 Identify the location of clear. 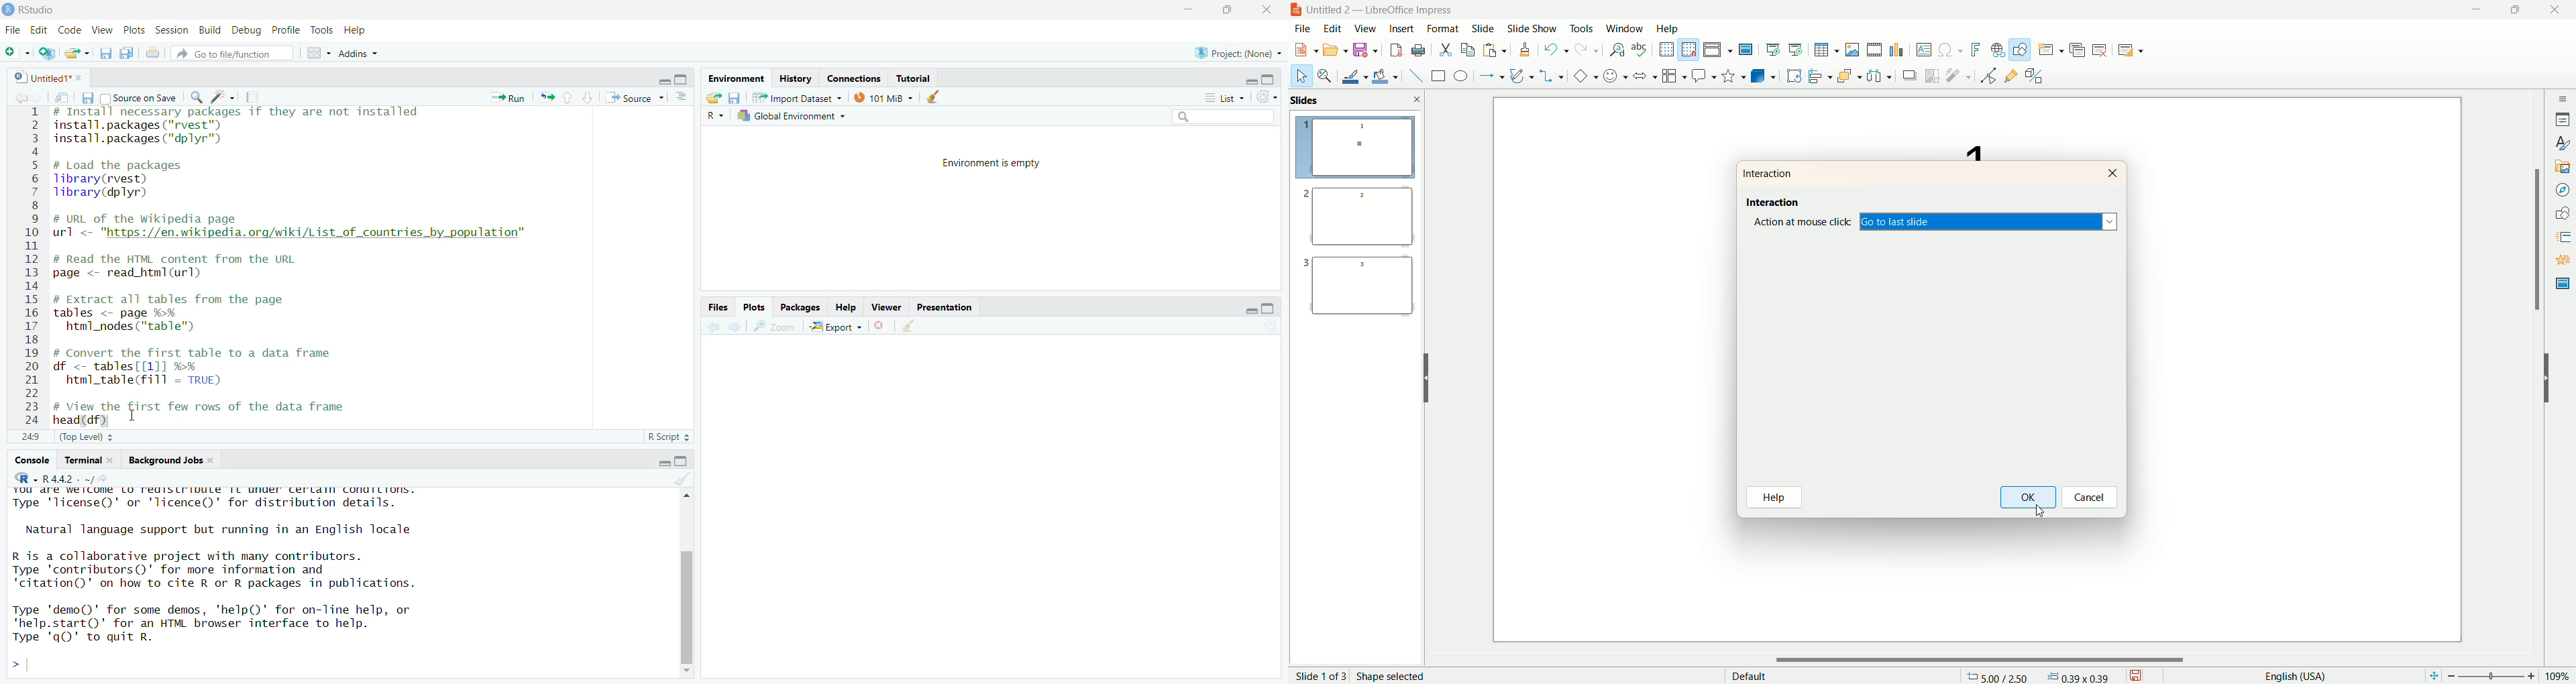
(907, 325).